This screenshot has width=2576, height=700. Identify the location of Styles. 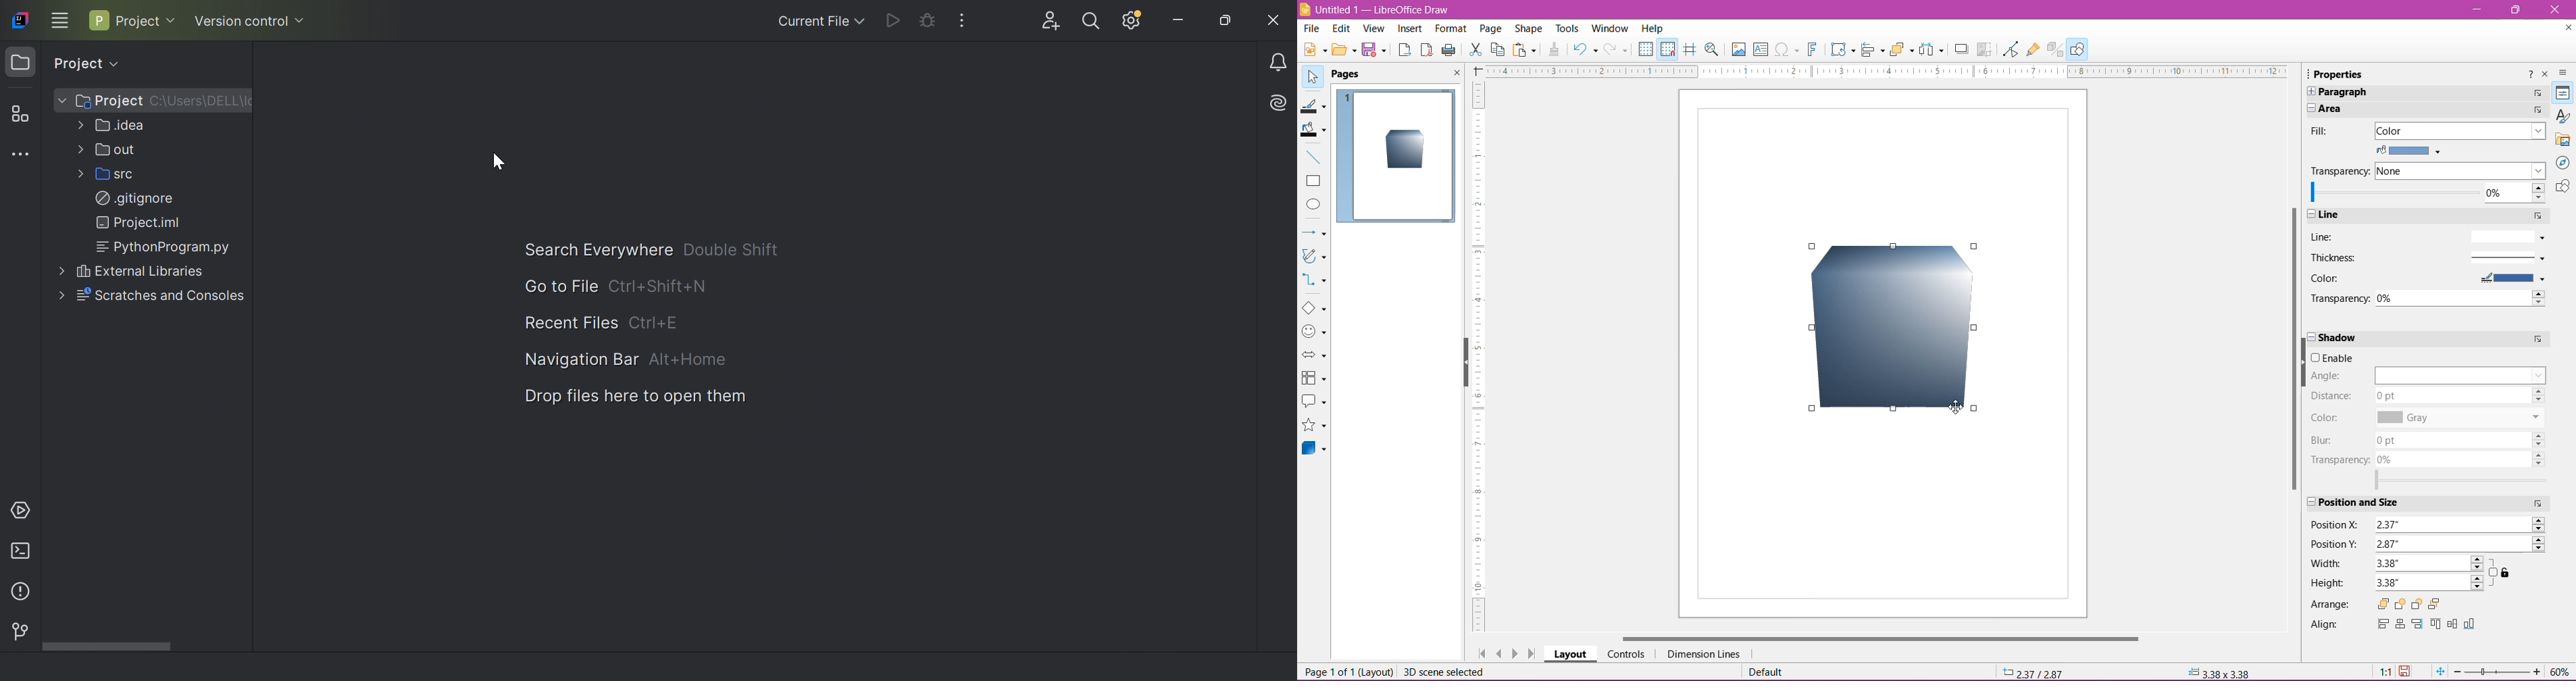
(2562, 116).